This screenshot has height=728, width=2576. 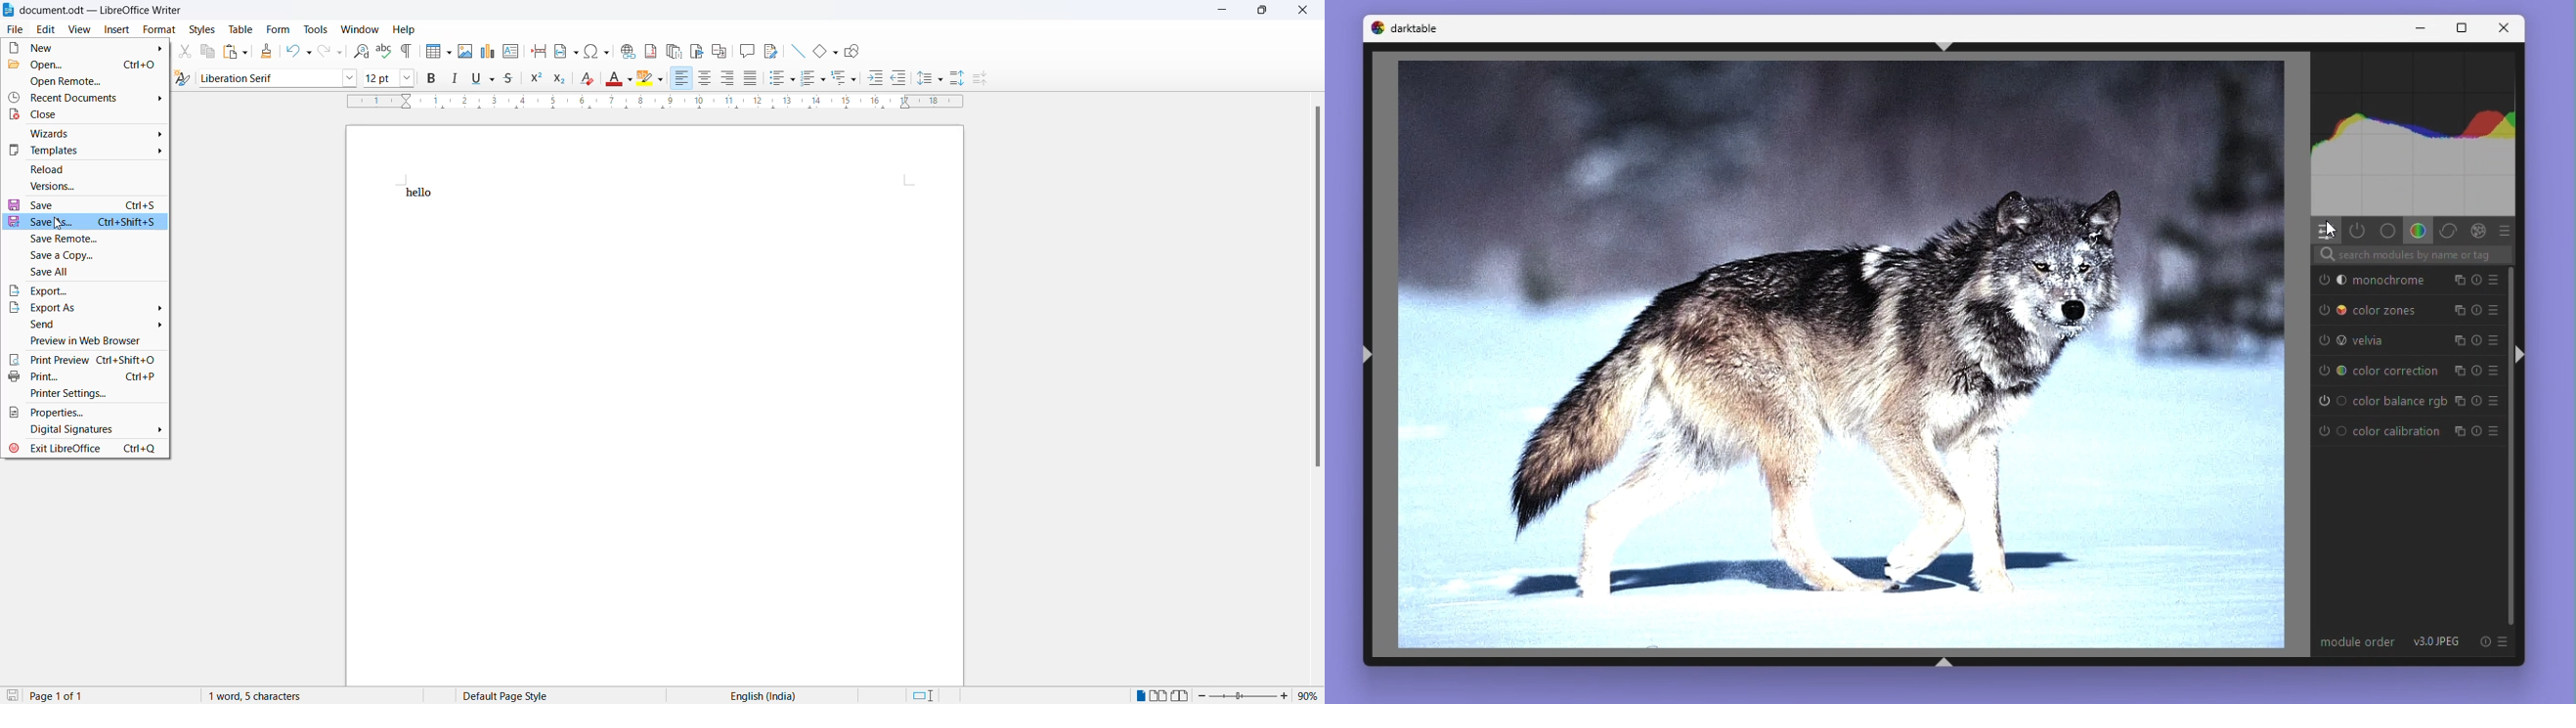 What do you see at coordinates (2459, 309) in the screenshot?
I see `multiple instance actions` at bounding box center [2459, 309].